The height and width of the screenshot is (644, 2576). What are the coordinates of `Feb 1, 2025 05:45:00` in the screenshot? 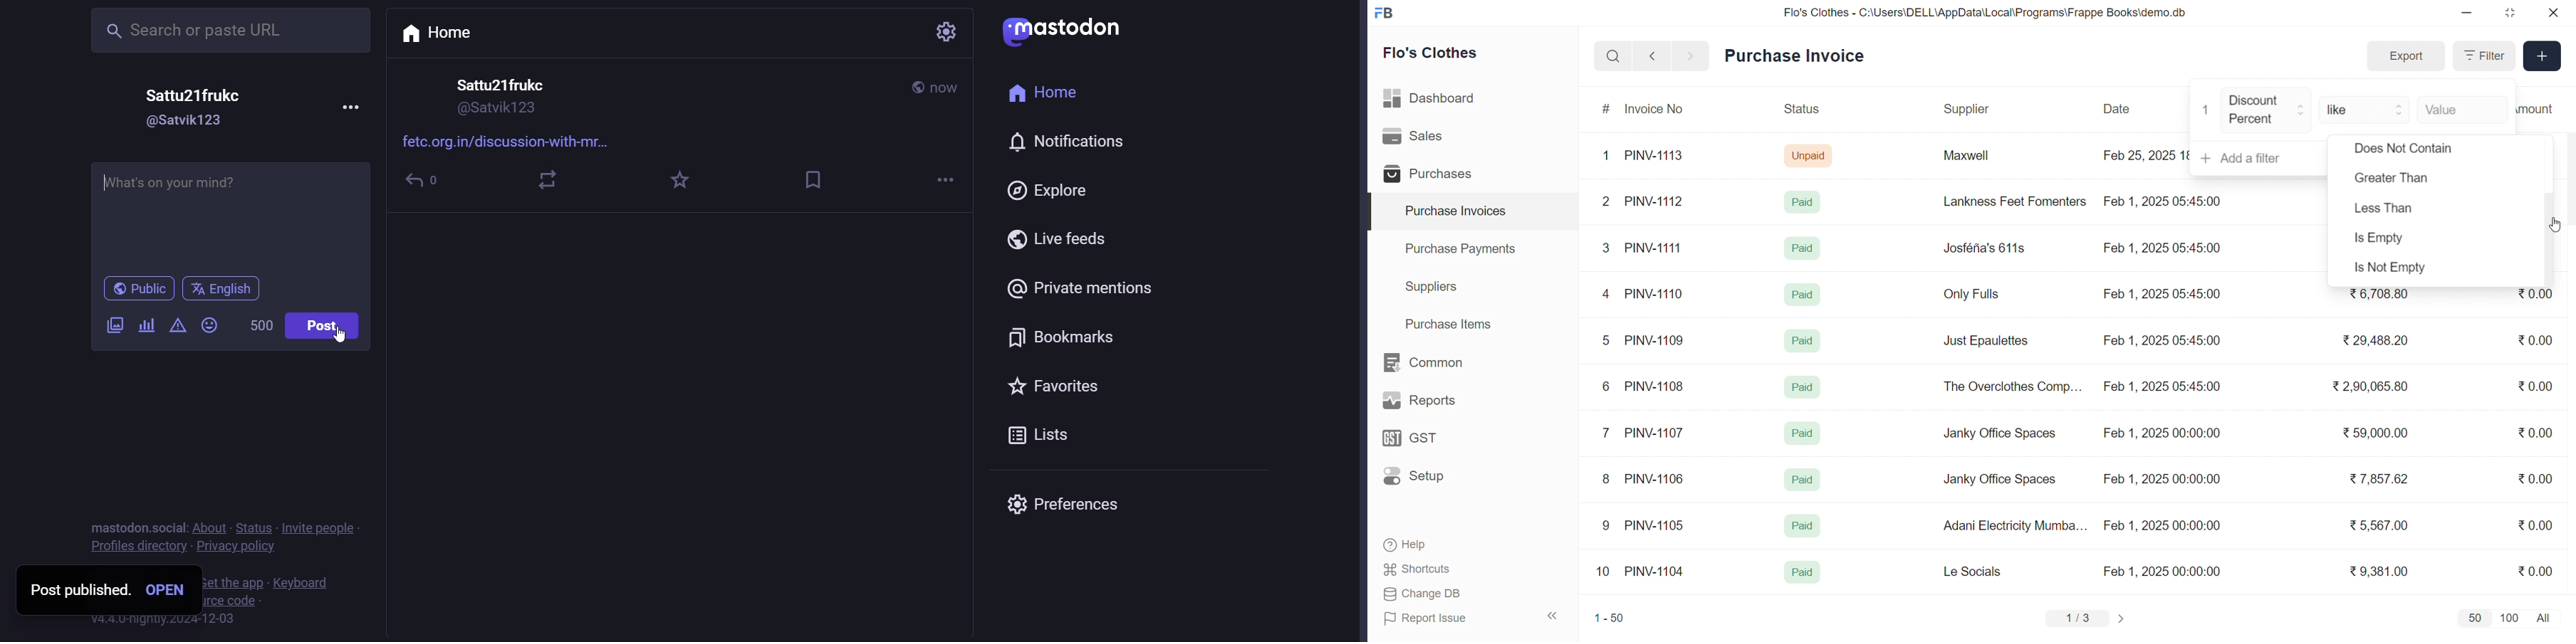 It's located at (2165, 200).